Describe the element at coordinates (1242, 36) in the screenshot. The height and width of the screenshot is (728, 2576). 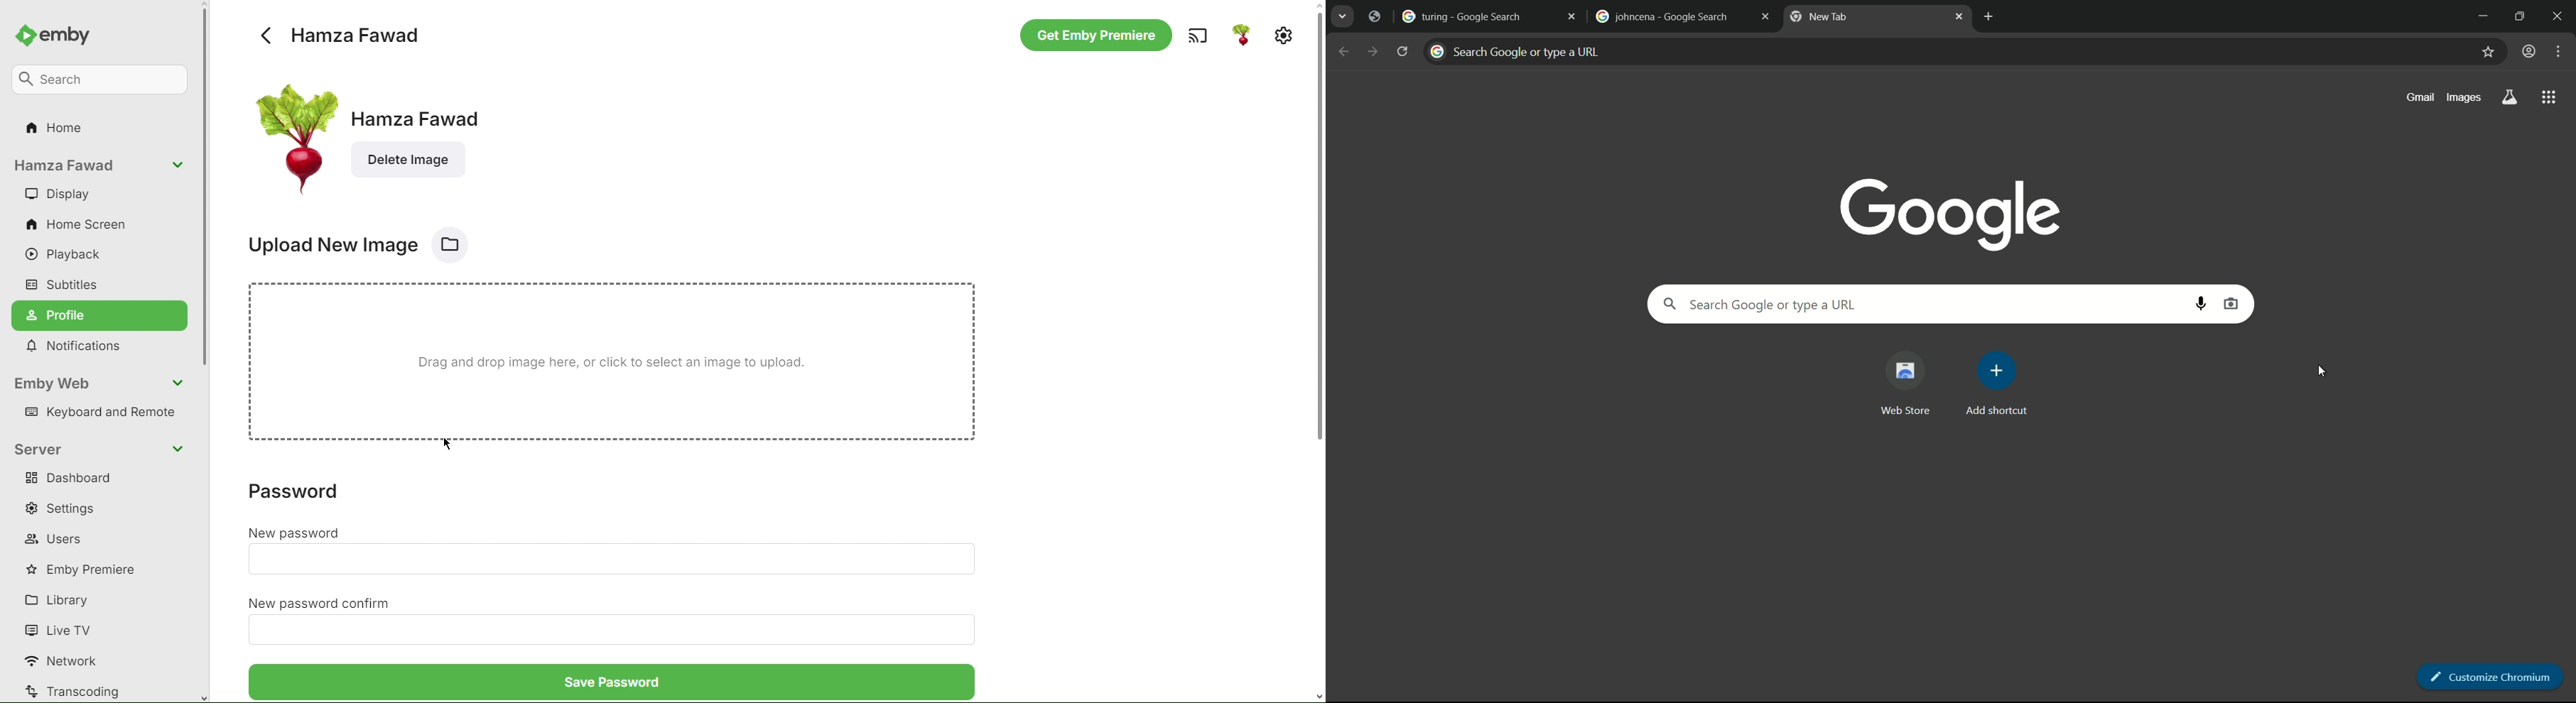
I see `New Profile Image` at that location.